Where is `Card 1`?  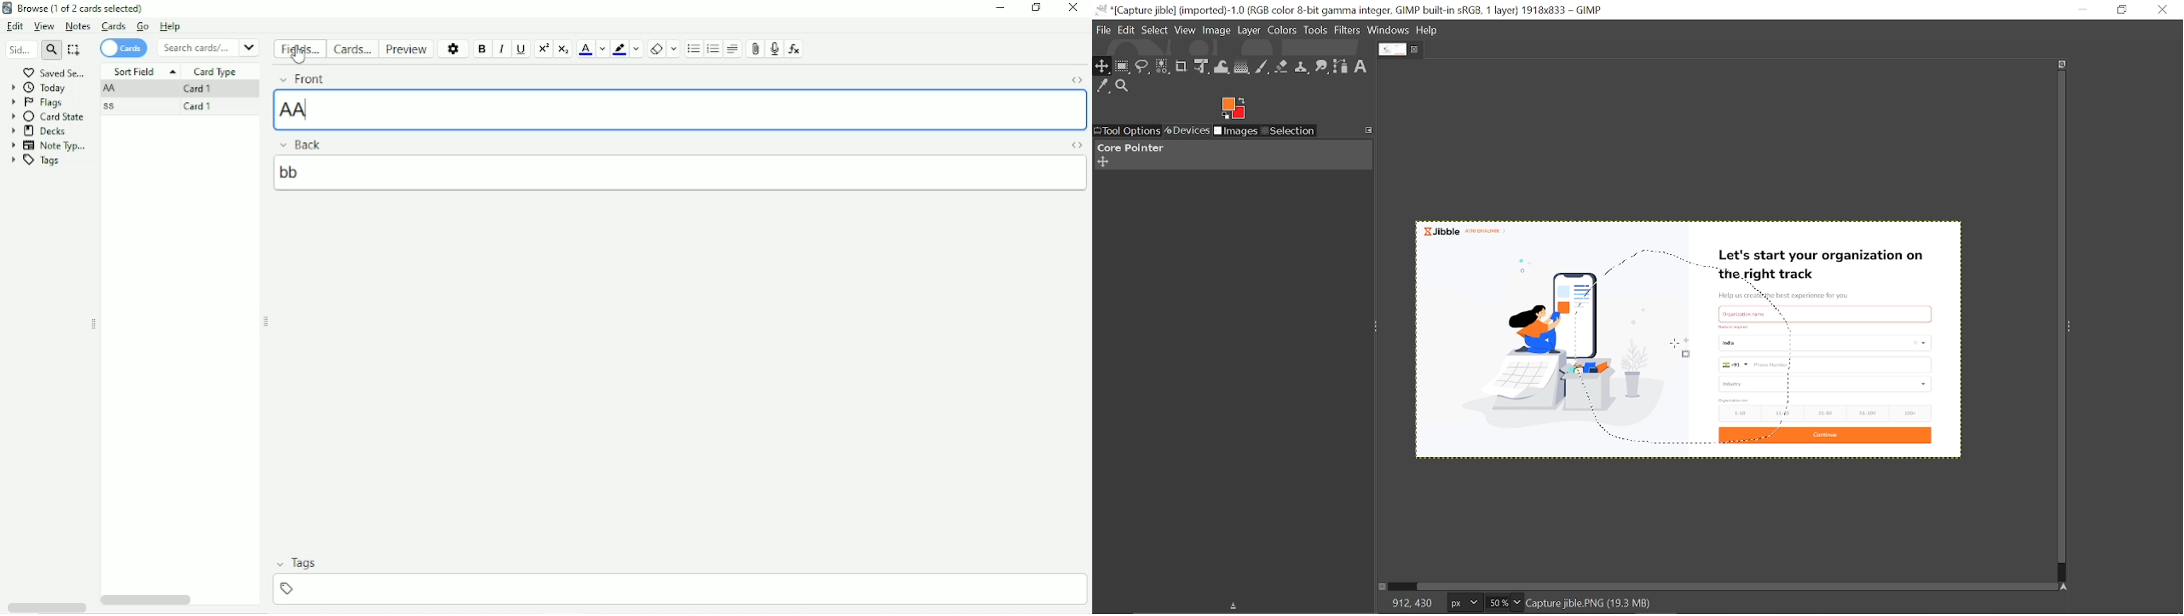 Card 1 is located at coordinates (203, 89).